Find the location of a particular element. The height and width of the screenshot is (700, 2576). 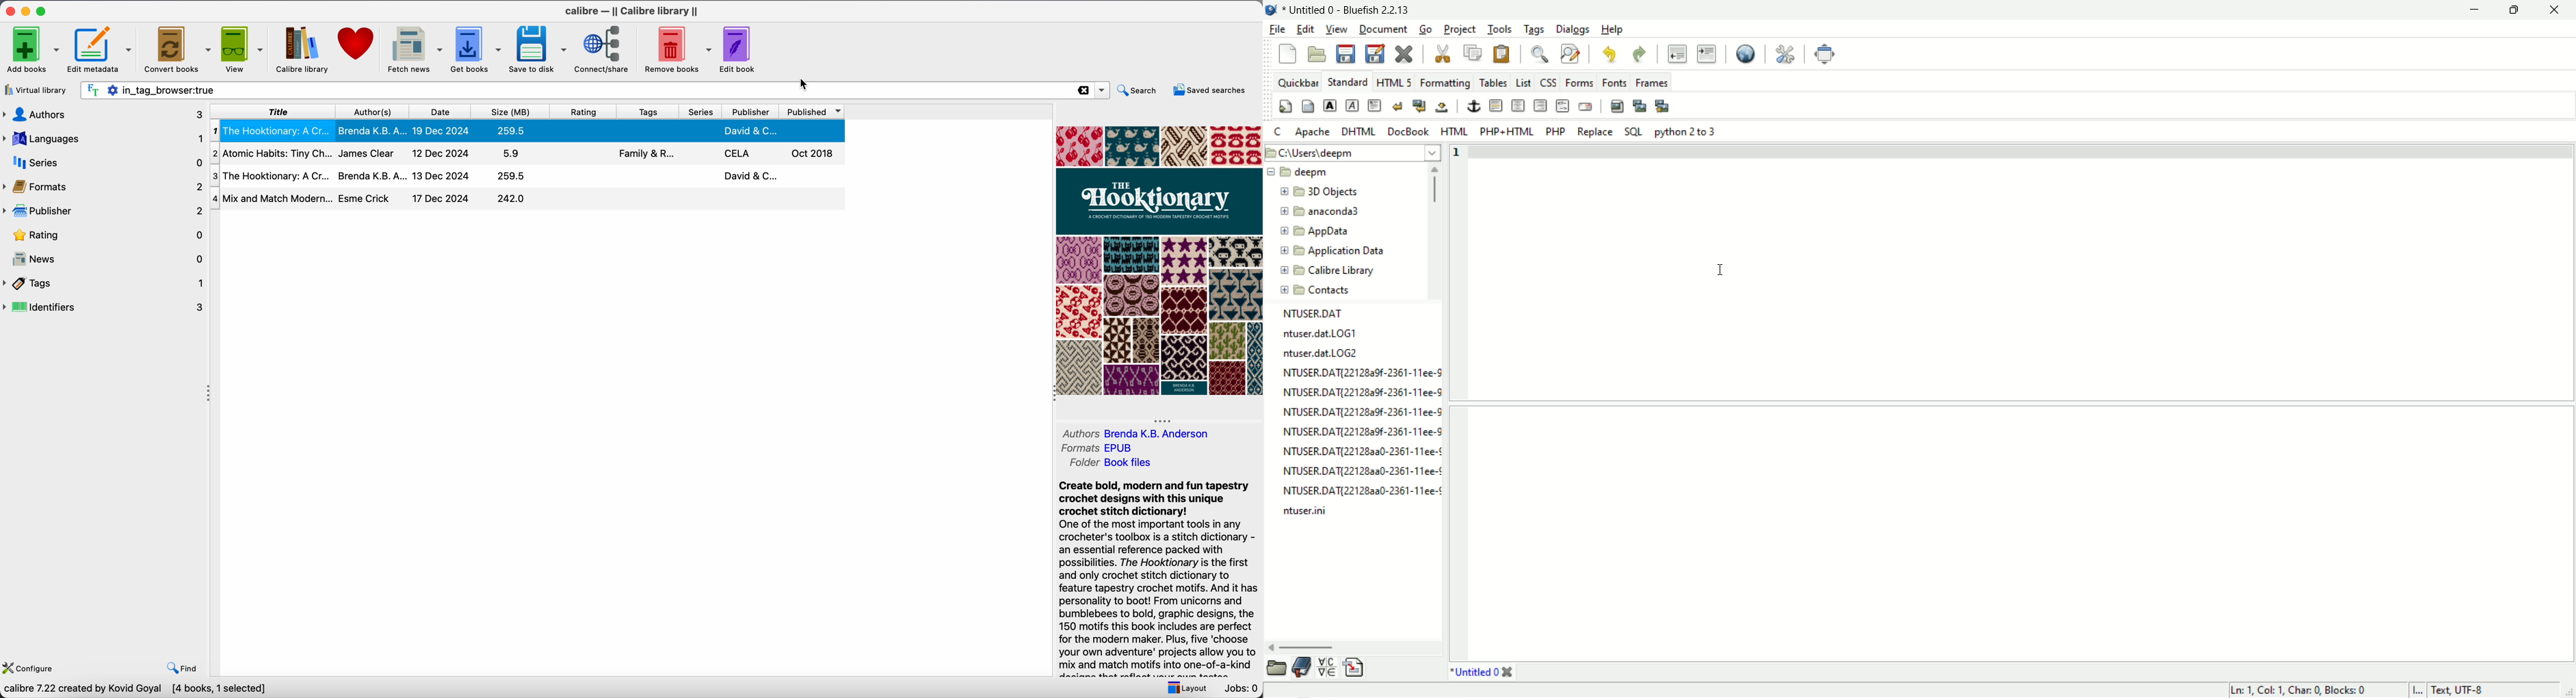

get books is located at coordinates (477, 49).